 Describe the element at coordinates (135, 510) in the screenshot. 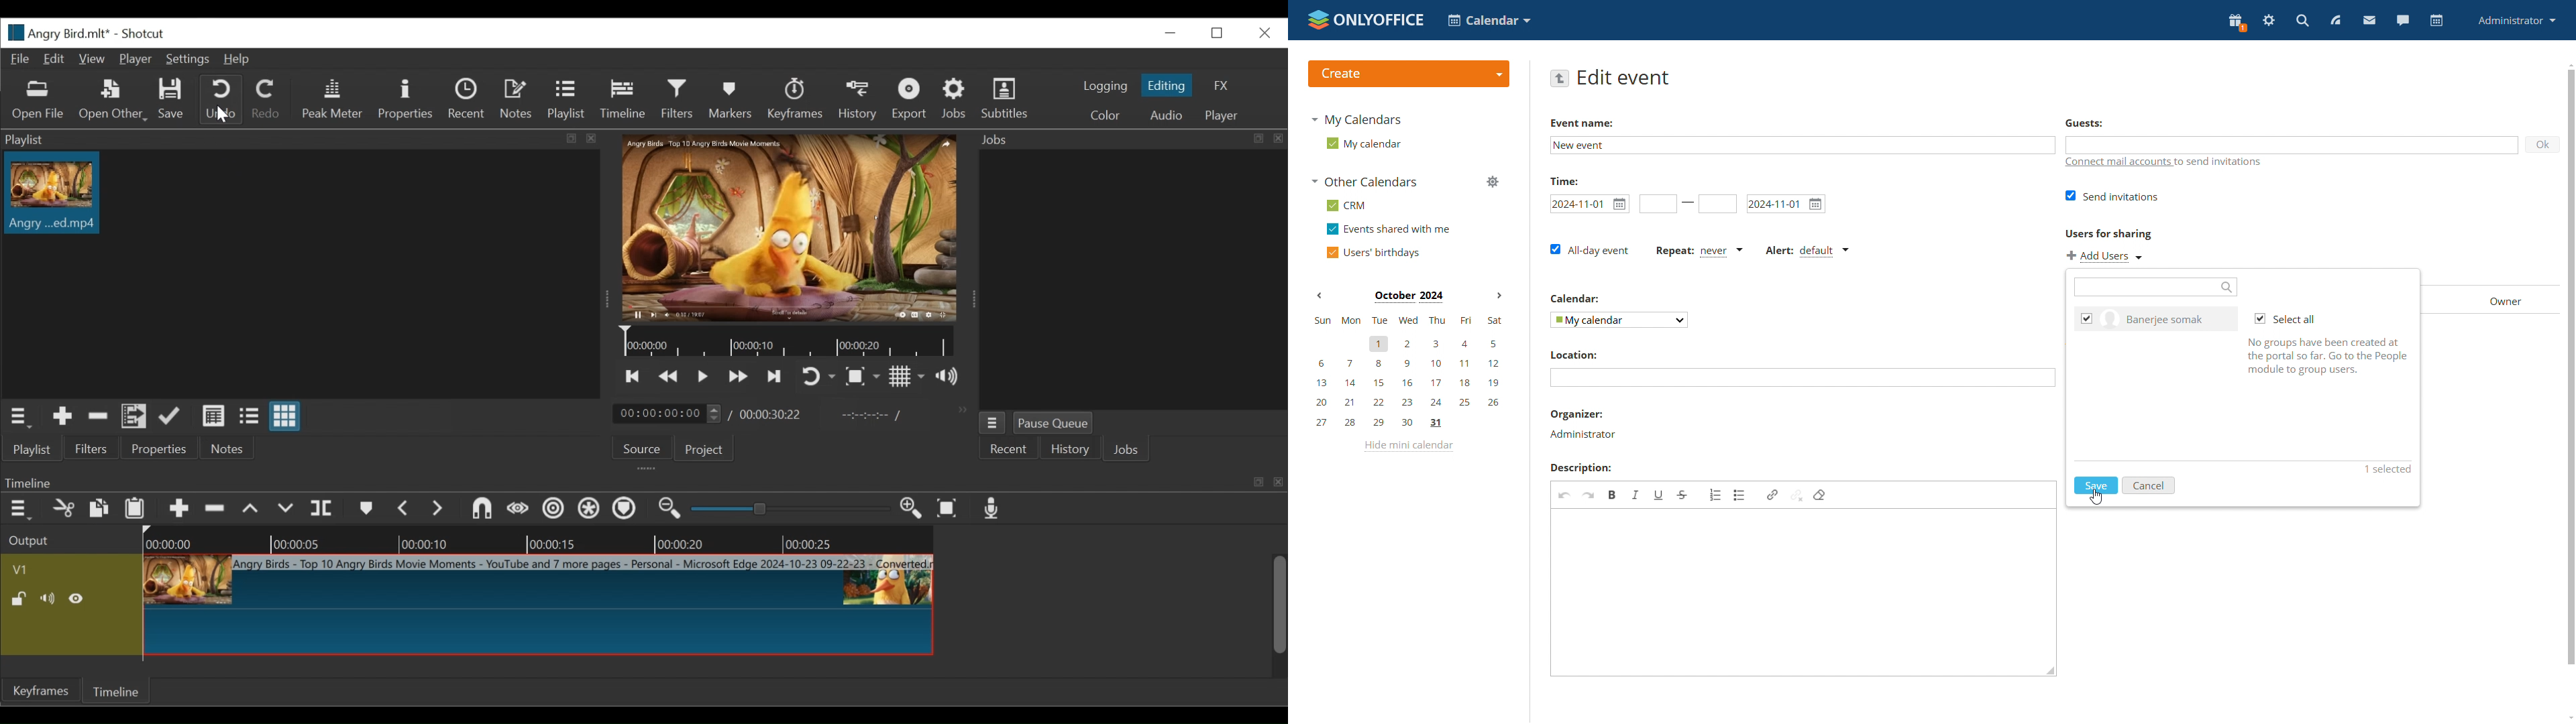

I see `Paste` at that location.